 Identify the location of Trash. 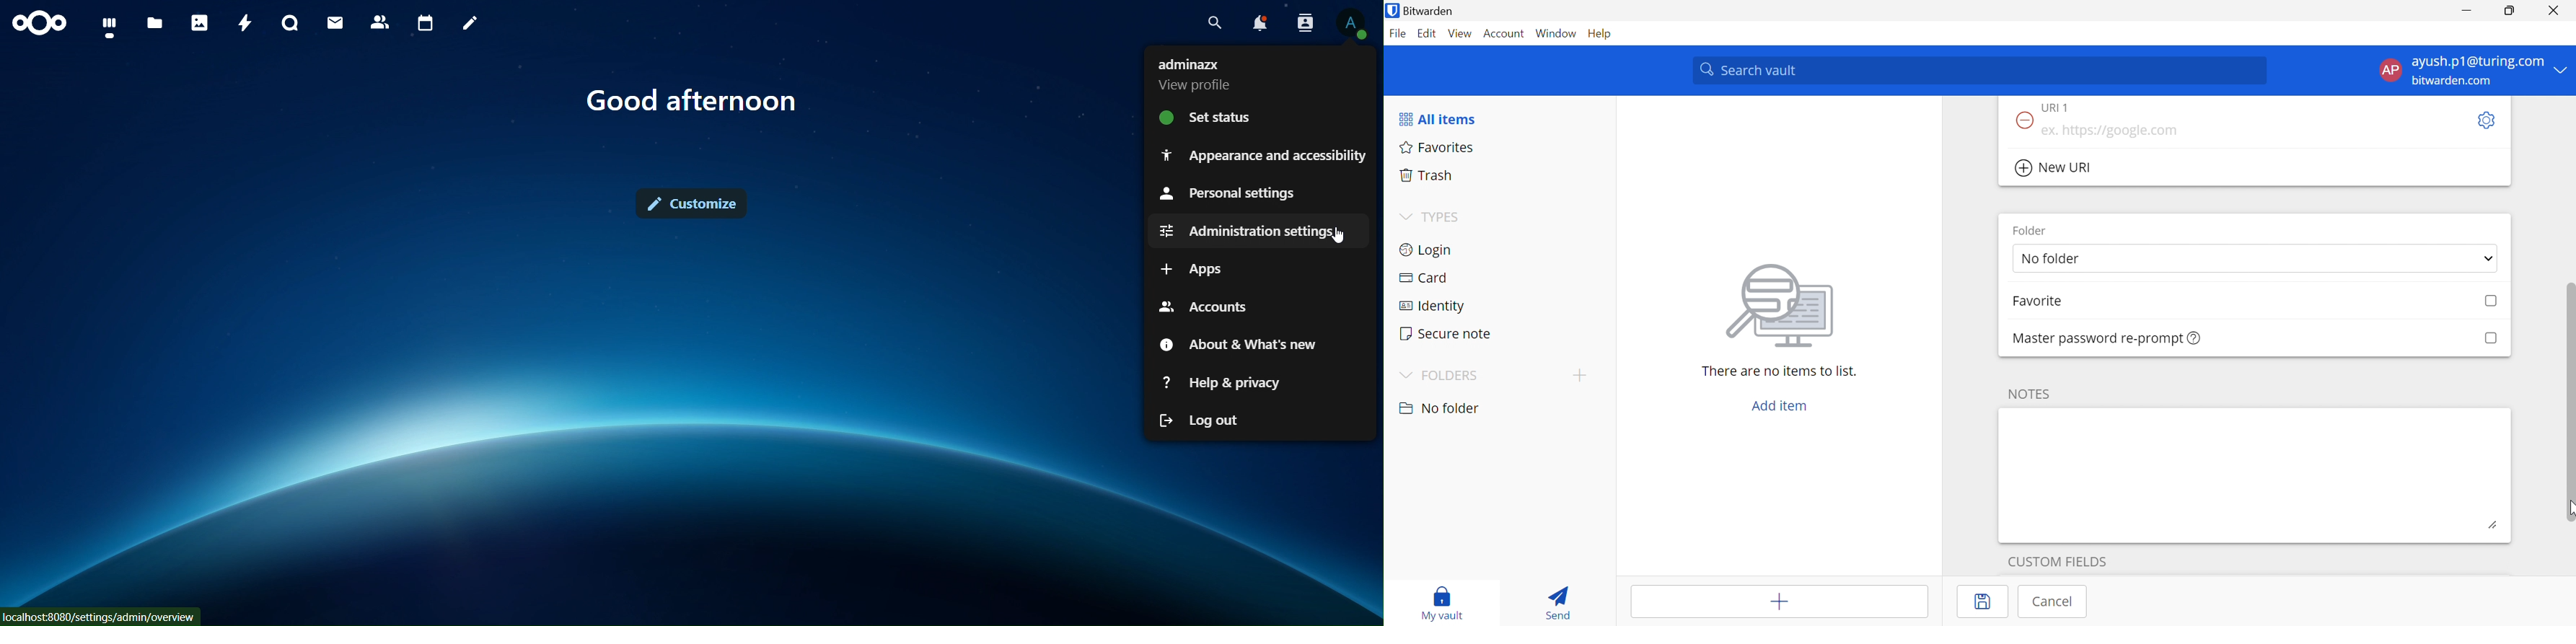
(1426, 173).